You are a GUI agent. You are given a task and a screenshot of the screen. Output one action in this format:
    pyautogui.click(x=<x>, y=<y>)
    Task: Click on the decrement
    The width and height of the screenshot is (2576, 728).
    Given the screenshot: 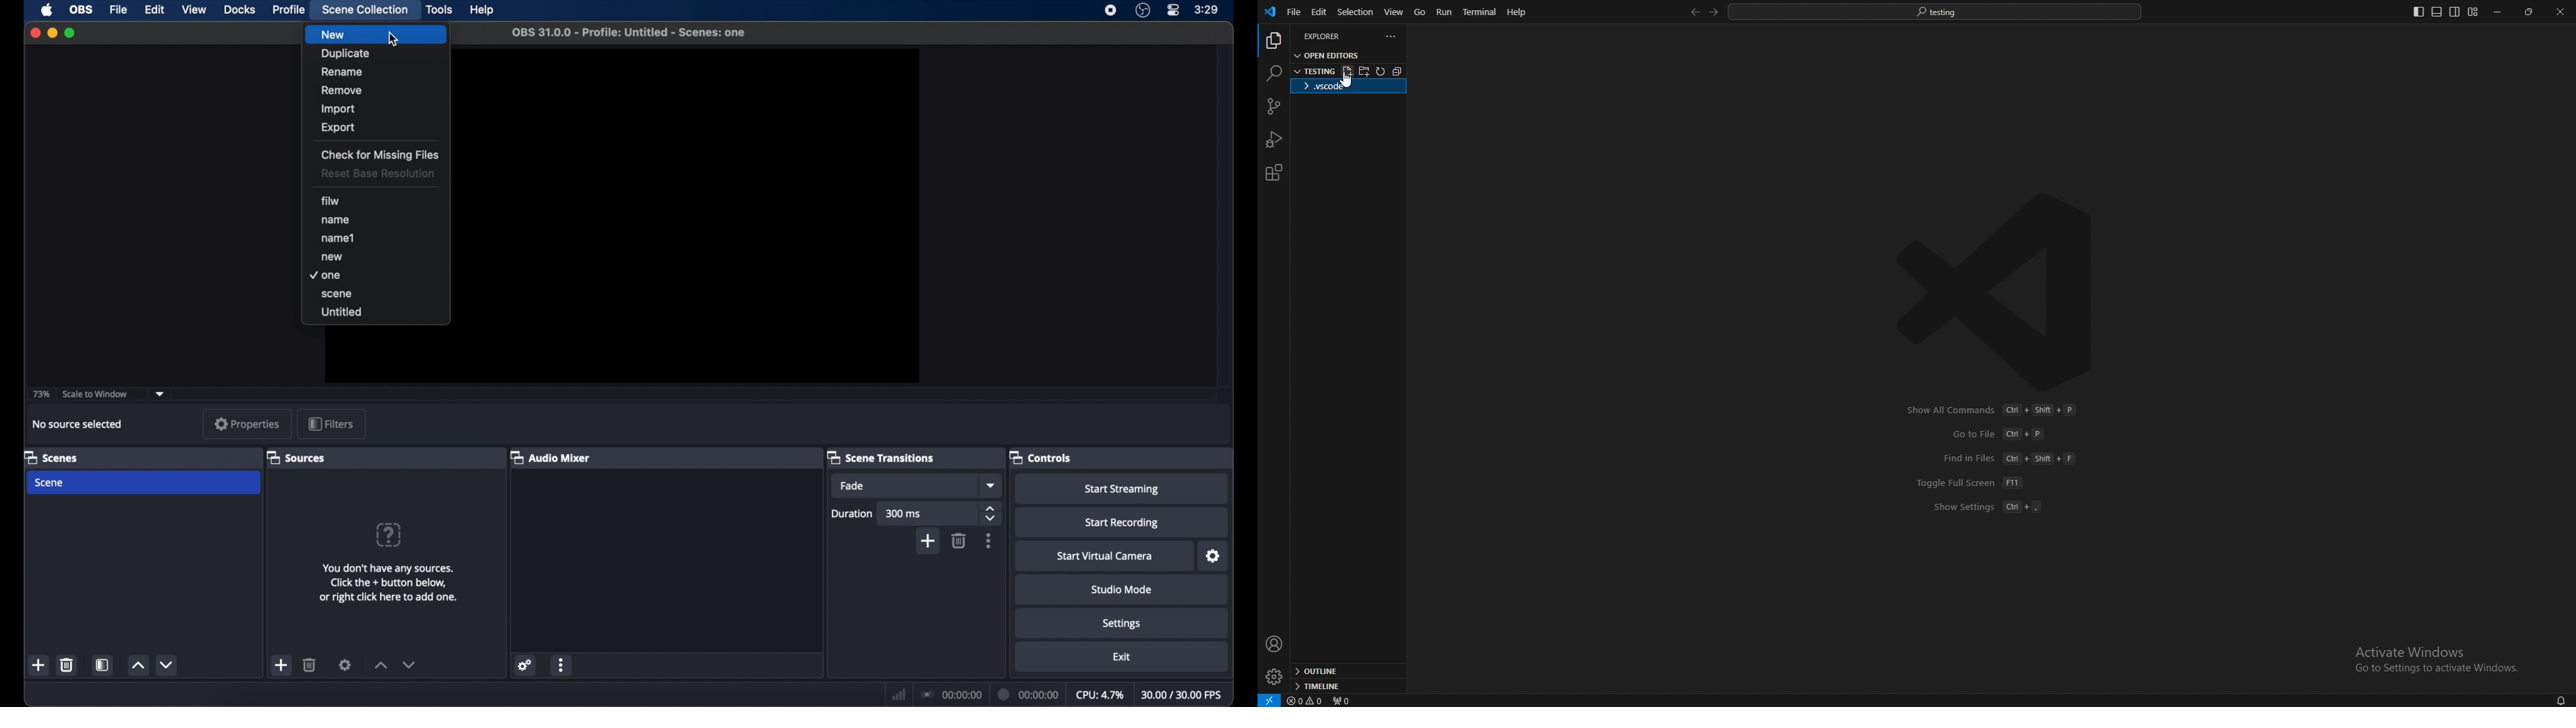 What is the action you would take?
    pyautogui.click(x=410, y=664)
    